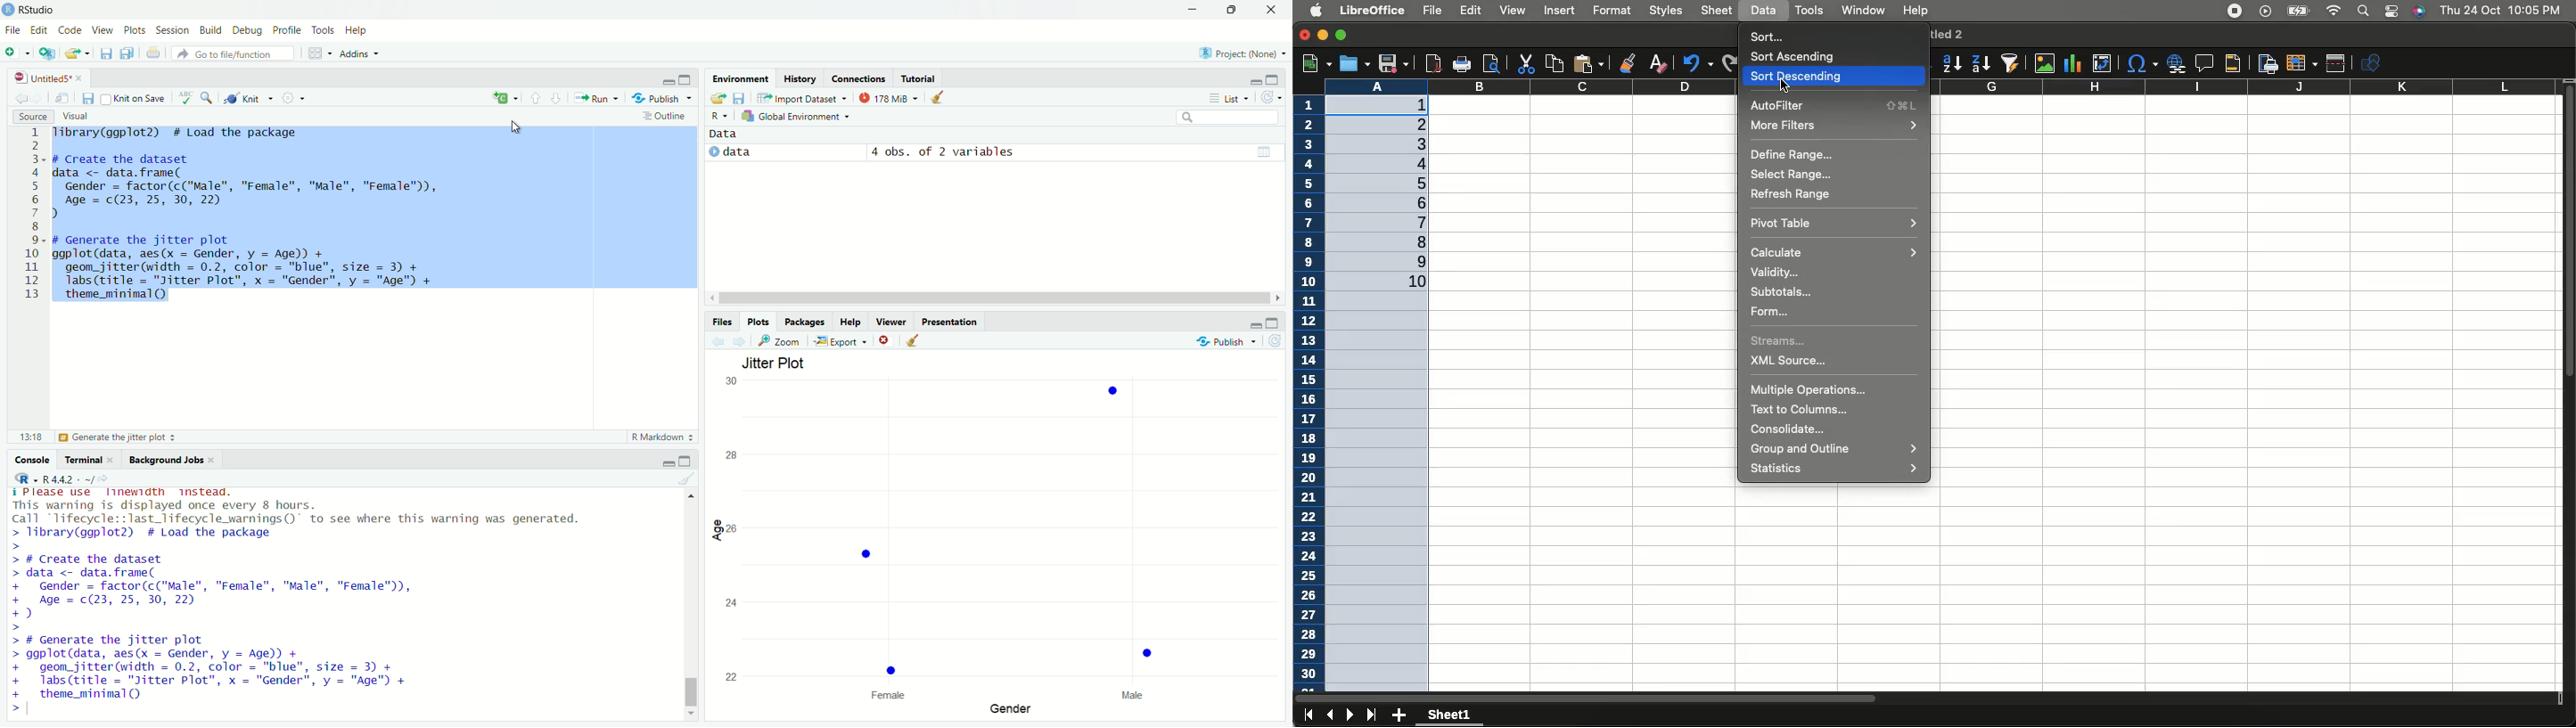 The width and height of the screenshot is (2576, 728). What do you see at coordinates (1224, 342) in the screenshot?
I see `publish` at bounding box center [1224, 342].